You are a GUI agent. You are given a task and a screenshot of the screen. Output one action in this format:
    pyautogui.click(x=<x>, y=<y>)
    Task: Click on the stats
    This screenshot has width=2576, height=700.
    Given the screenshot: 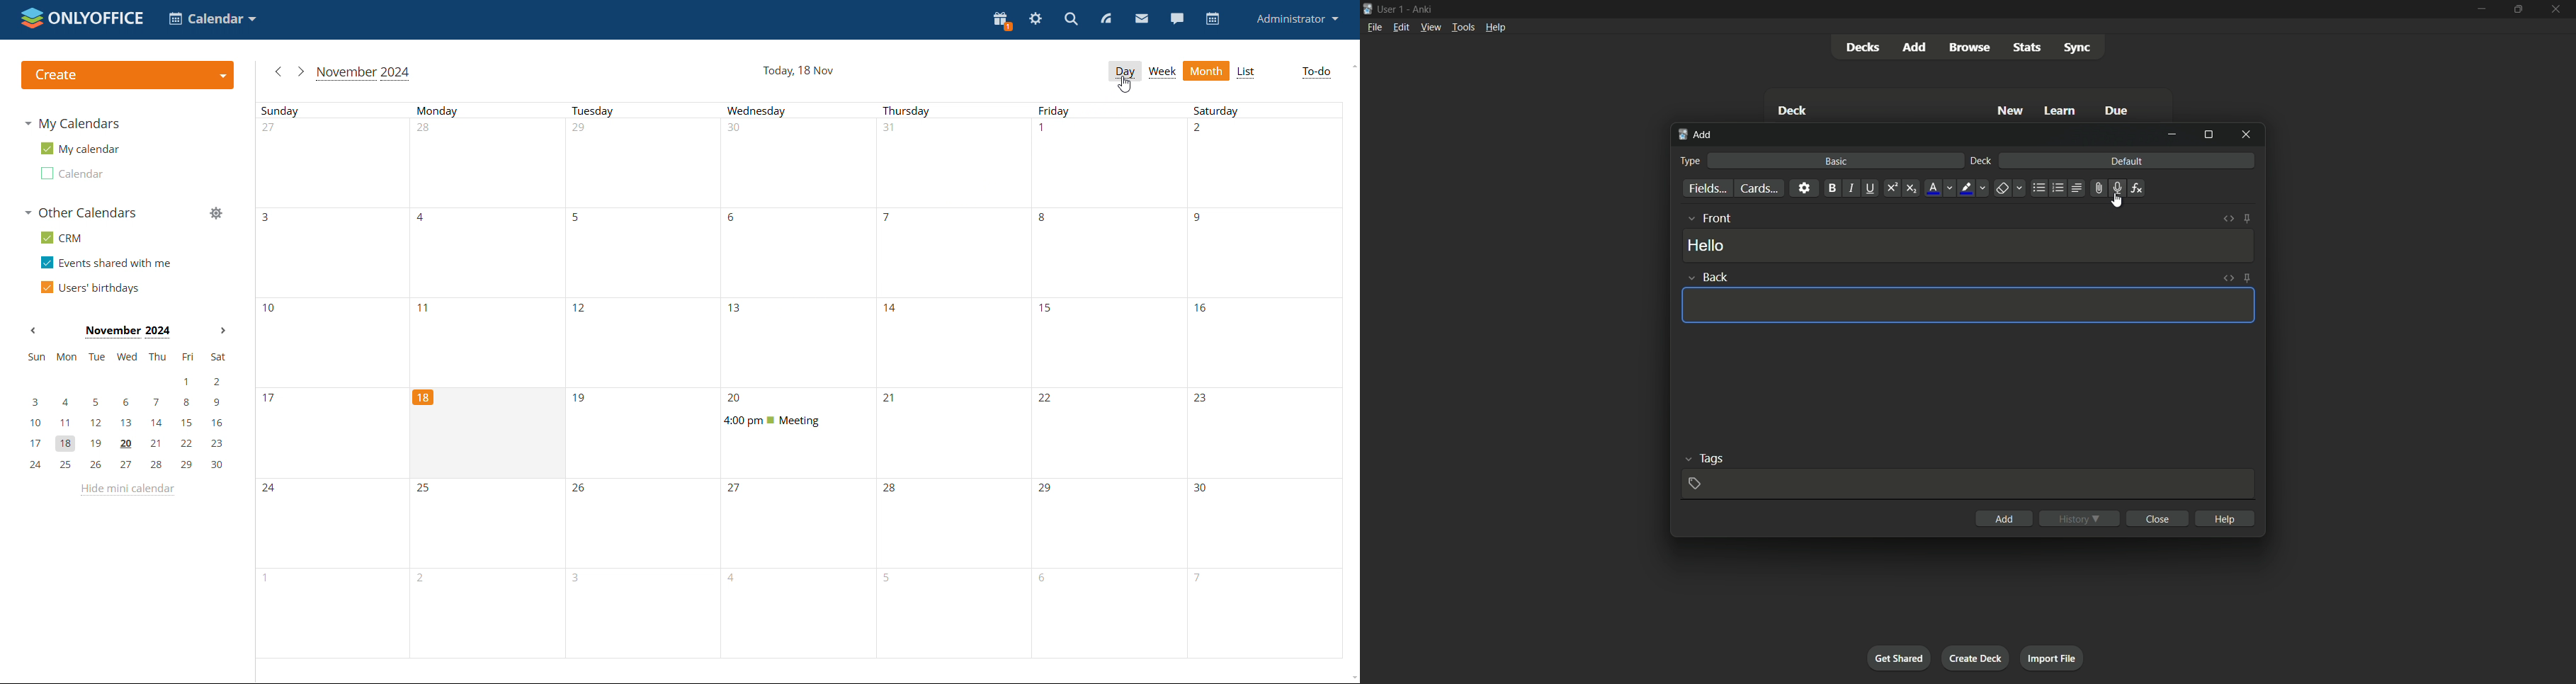 What is the action you would take?
    pyautogui.click(x=2026, y=47)
    